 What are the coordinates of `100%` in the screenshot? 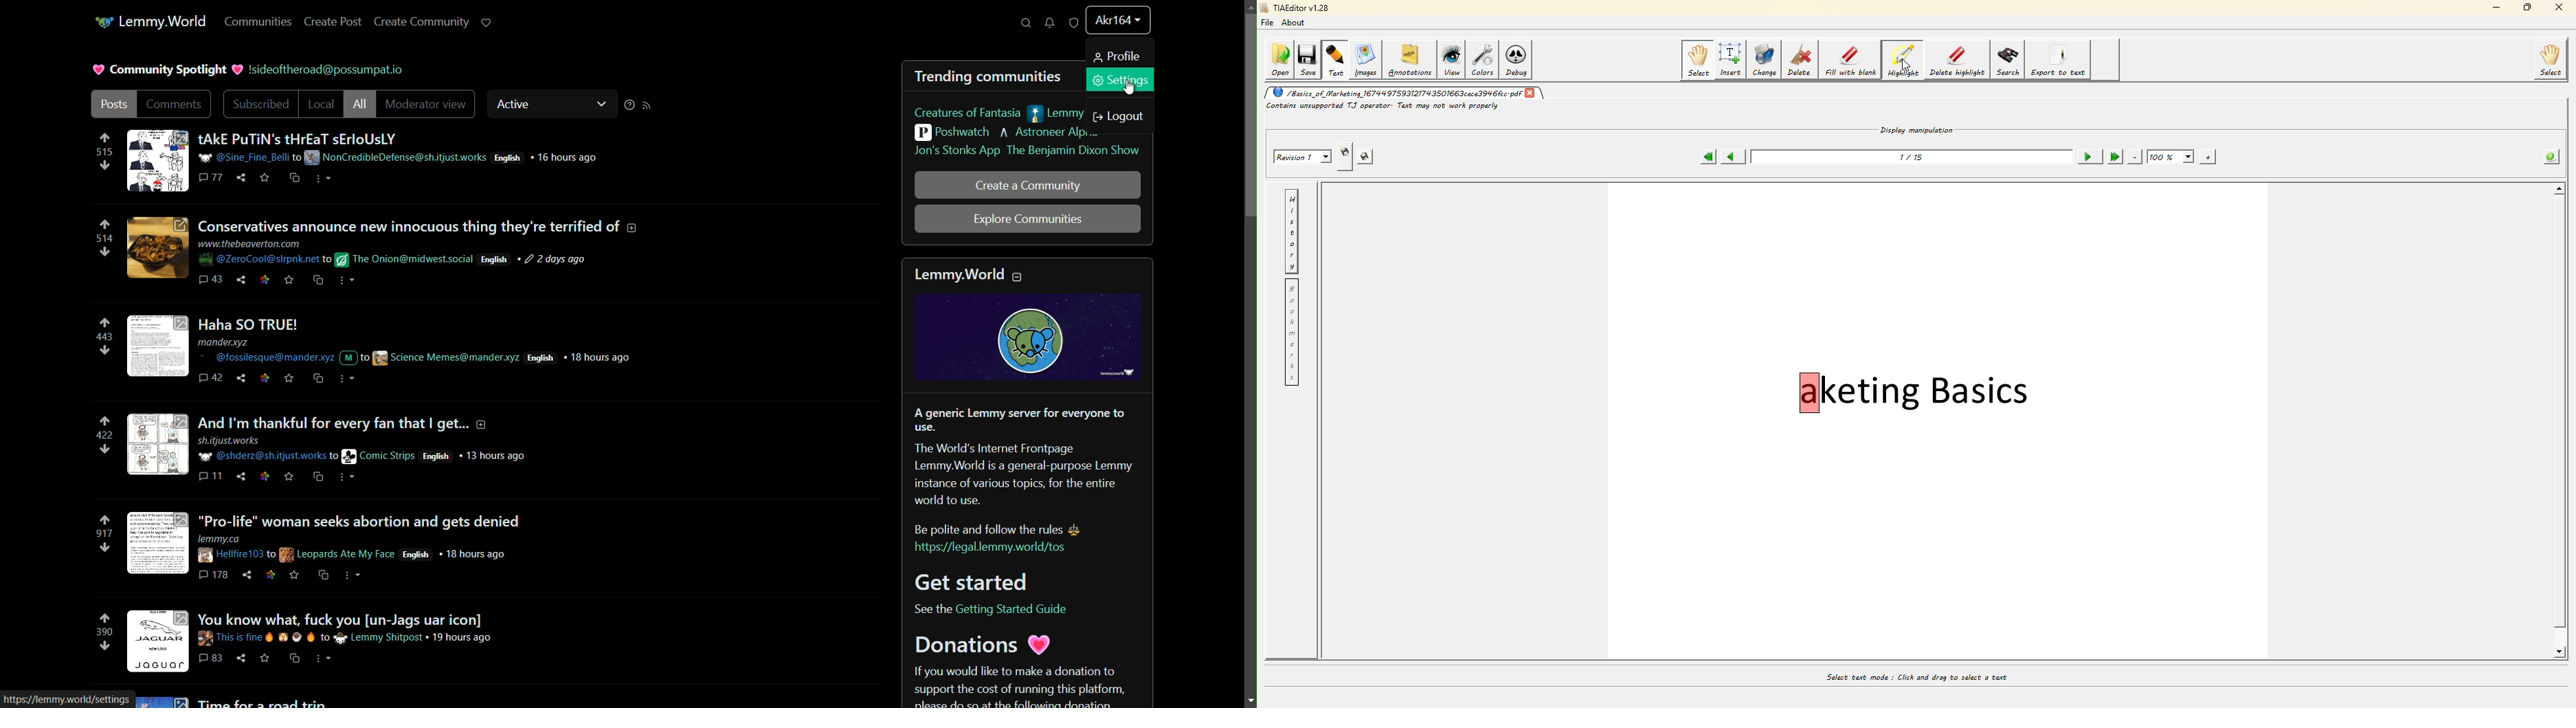 It's located at (2170, 156).